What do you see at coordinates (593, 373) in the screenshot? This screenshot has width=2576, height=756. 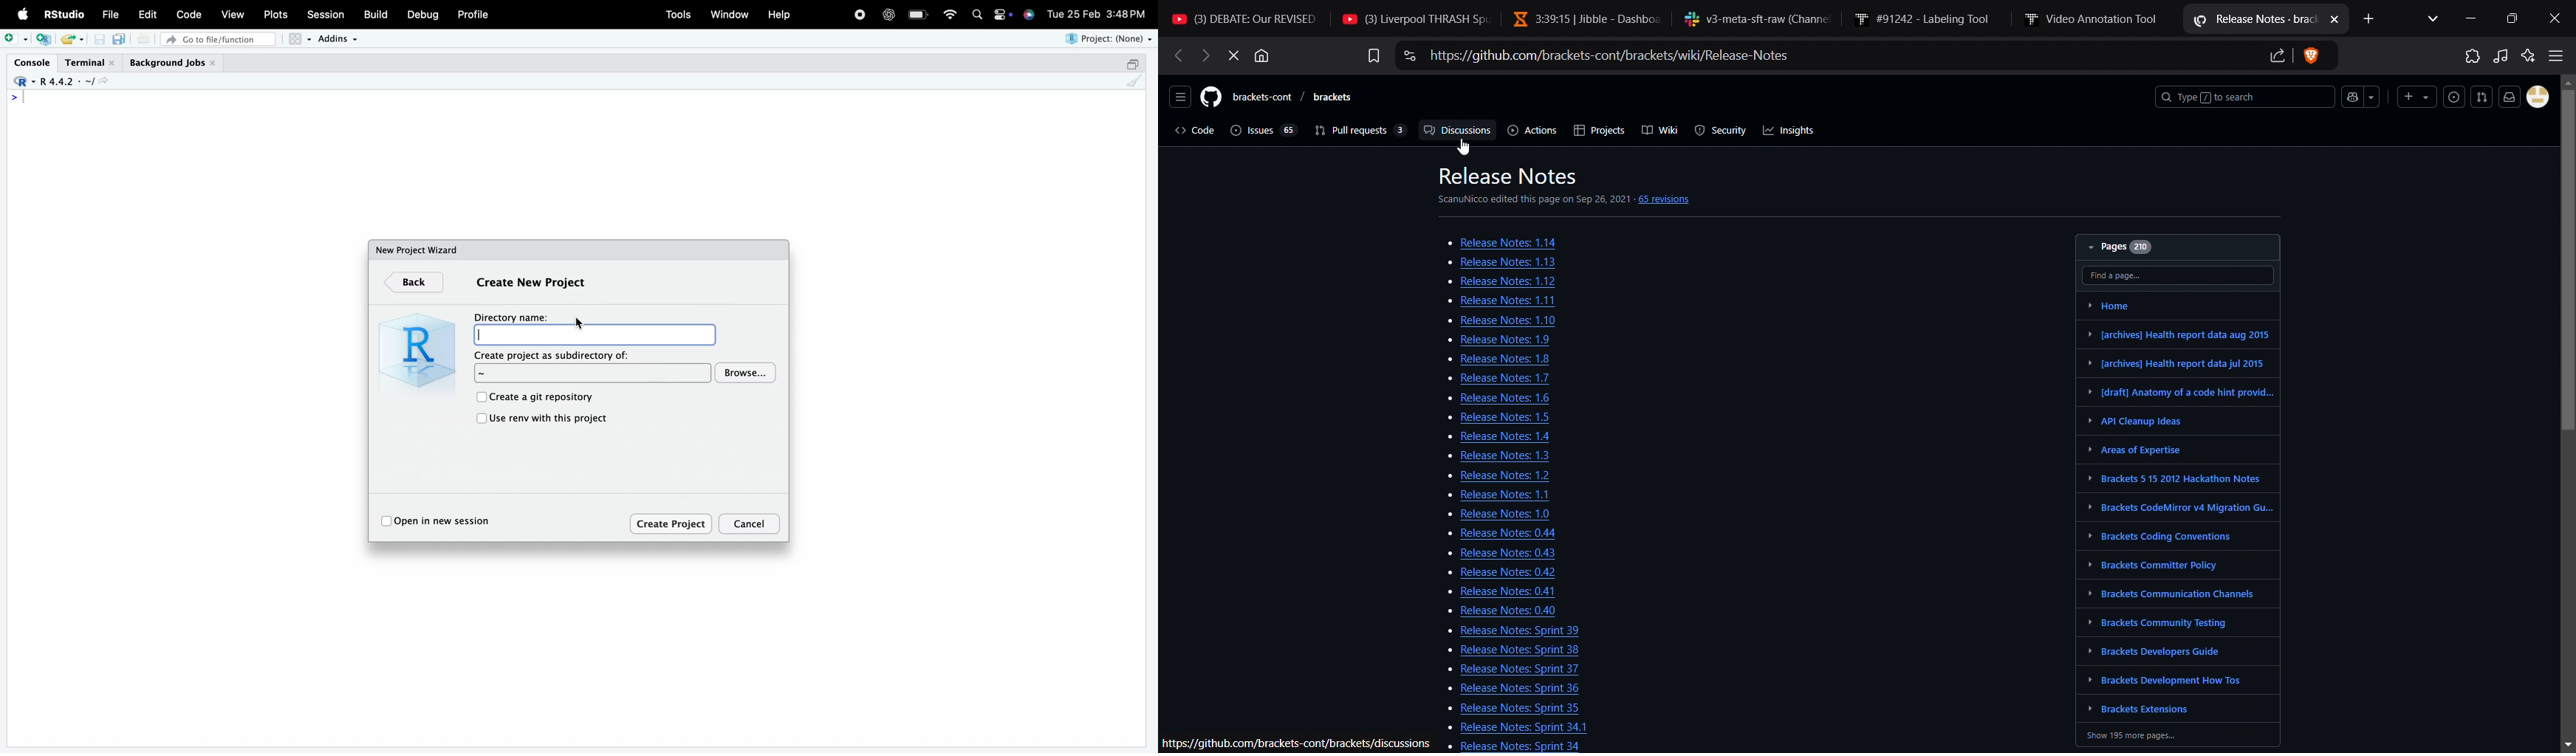 I see `Create project as subdirectory of:` at bounding box center [593, 373].